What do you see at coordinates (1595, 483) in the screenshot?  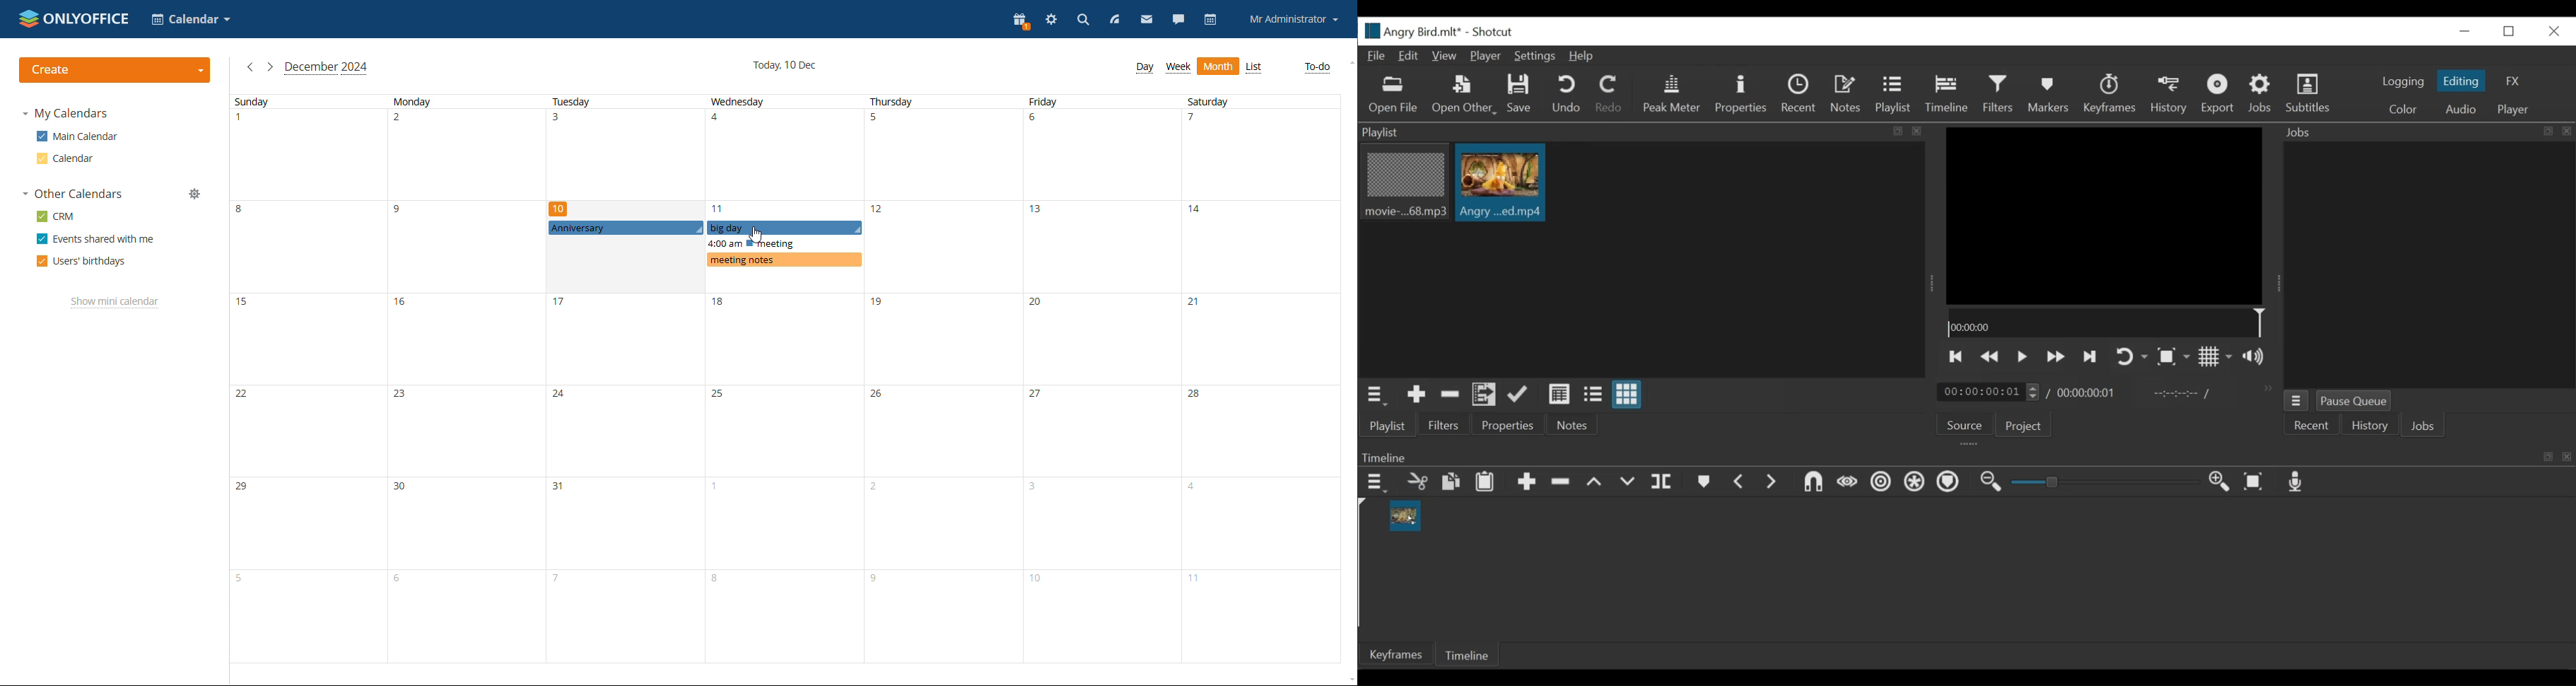 I see `lift` at bounding box center [1595, 483].